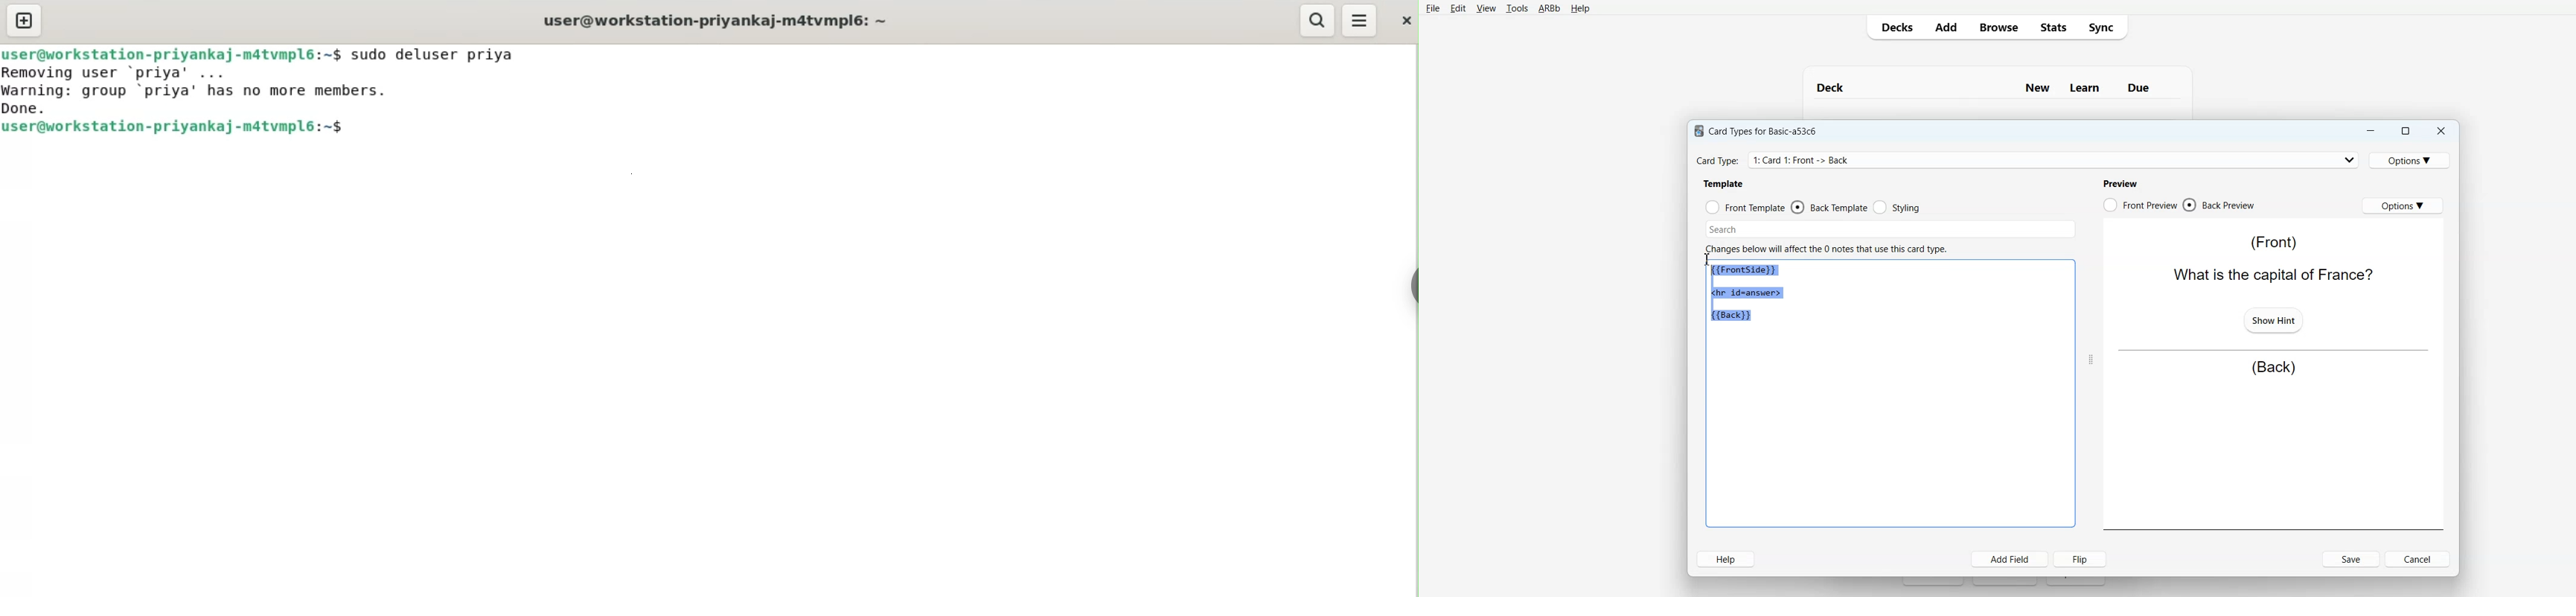  I want to click on Changes below will affect the 0 notes that use this card type, so click(1831, 249).